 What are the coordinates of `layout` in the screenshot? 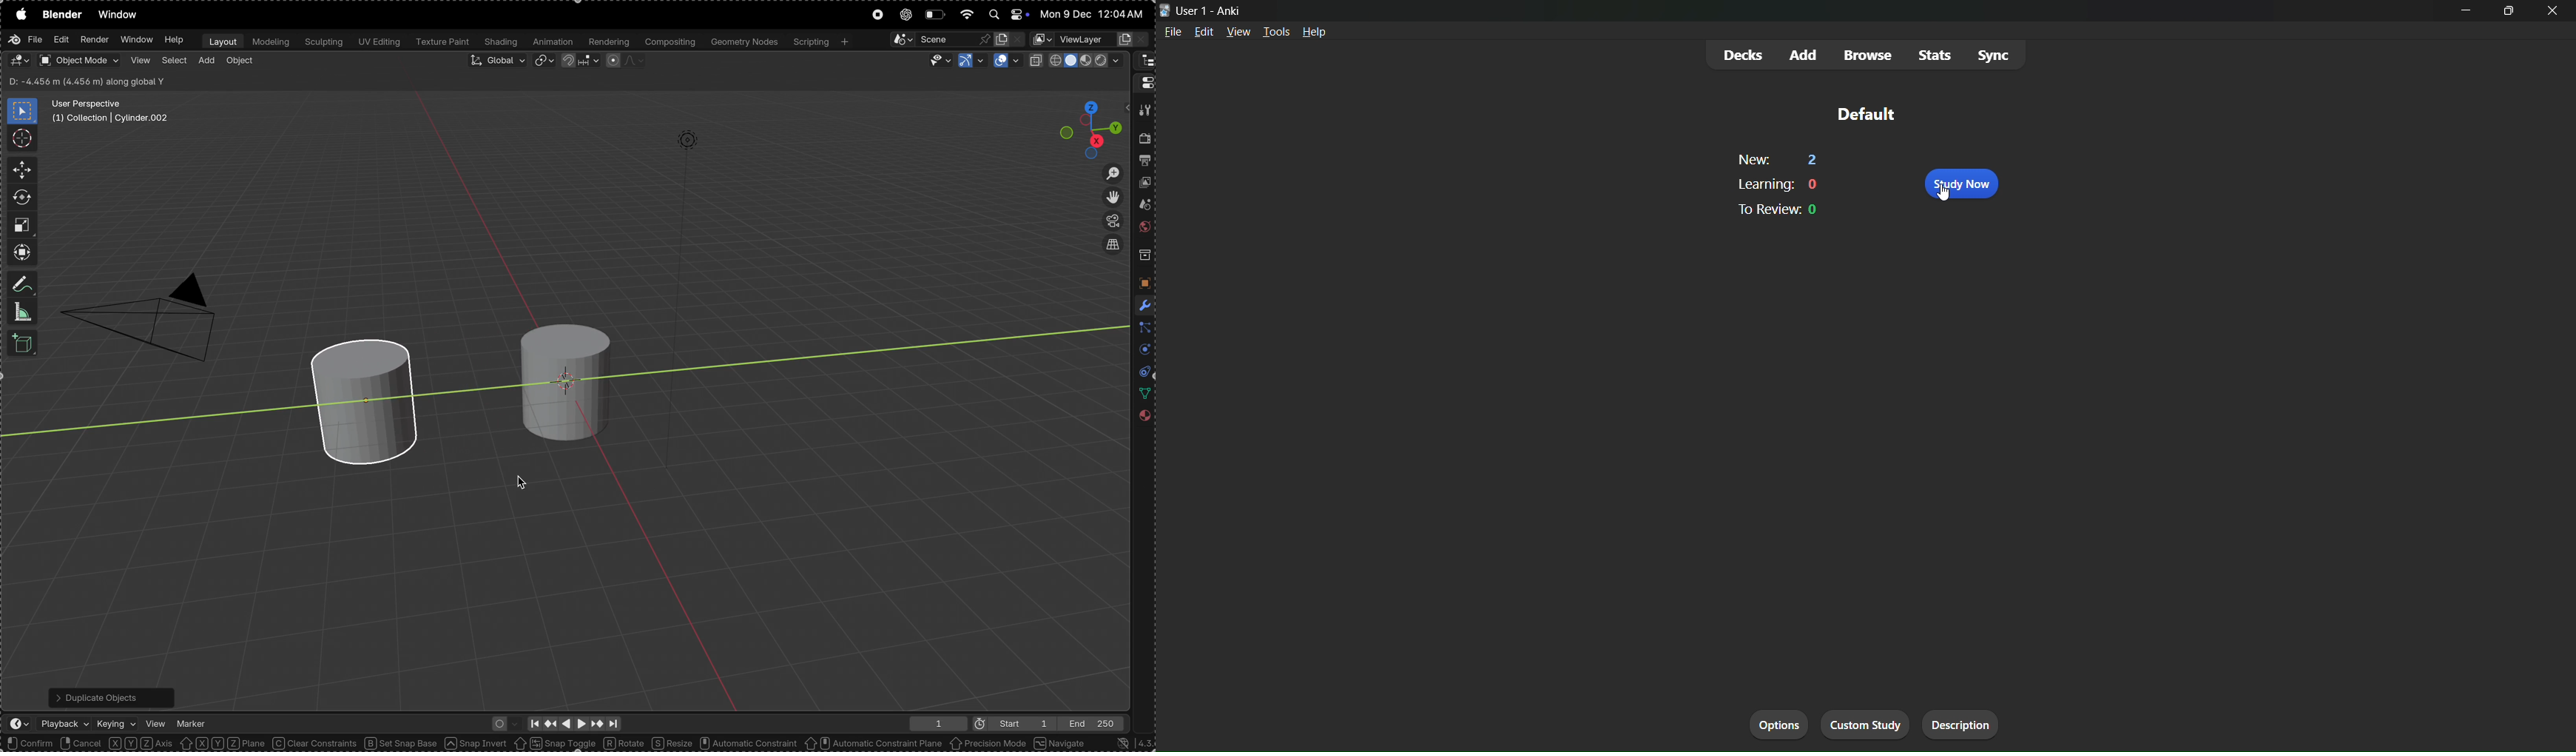 It's located at (221, 41).